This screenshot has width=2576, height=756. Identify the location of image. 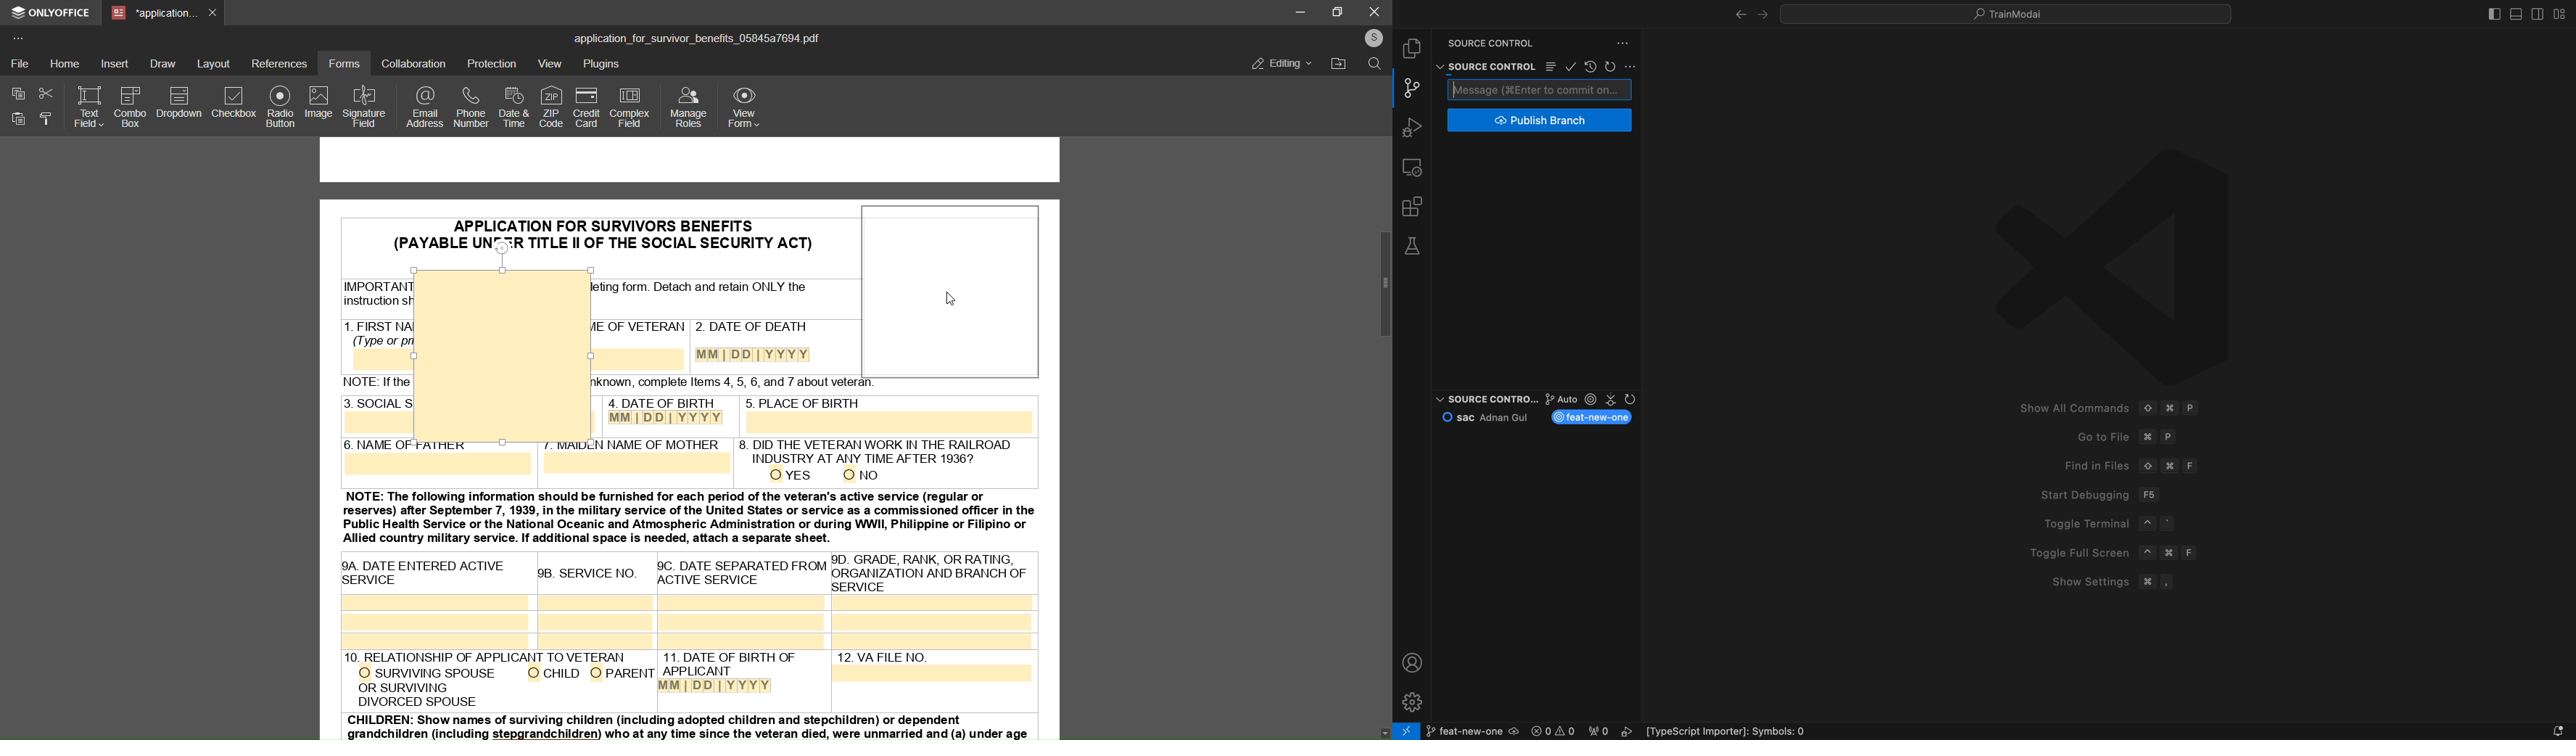
(318, 104).